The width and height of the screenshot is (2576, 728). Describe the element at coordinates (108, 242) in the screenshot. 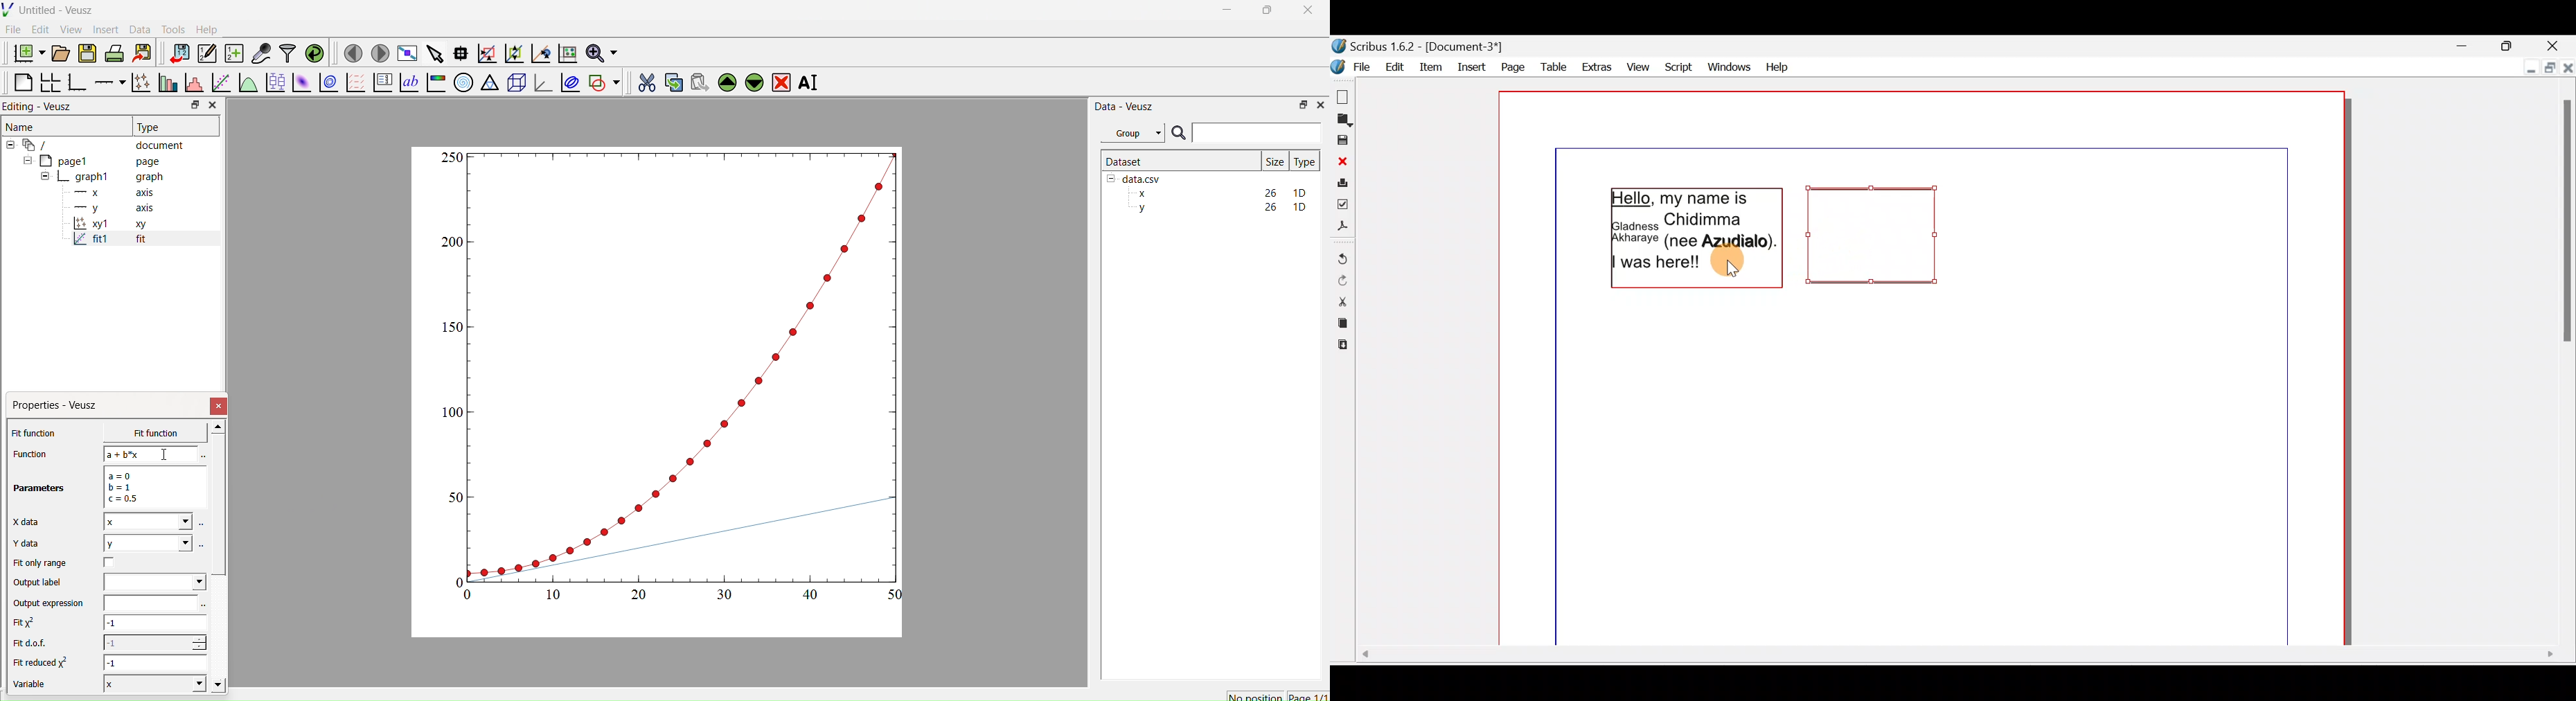

I see `fit1 fit` at that location.